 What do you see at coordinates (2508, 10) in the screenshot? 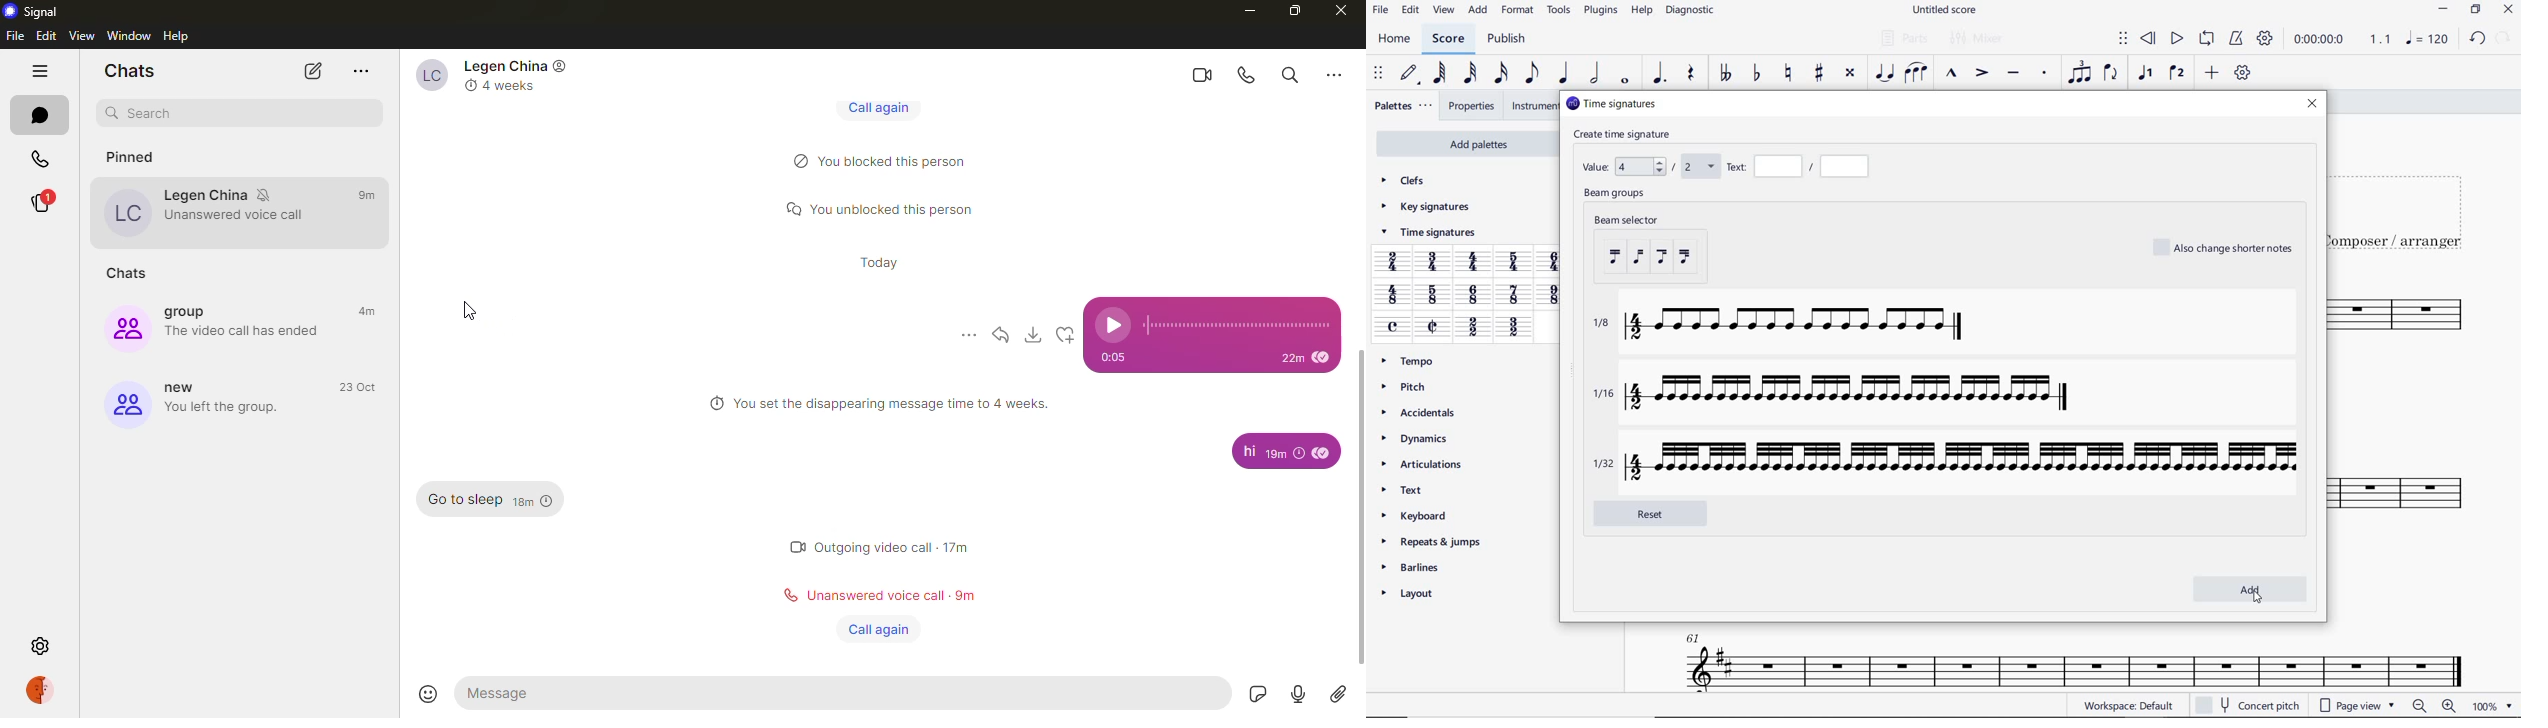
I see `CLOSE` at bounding box center [2508, 10].